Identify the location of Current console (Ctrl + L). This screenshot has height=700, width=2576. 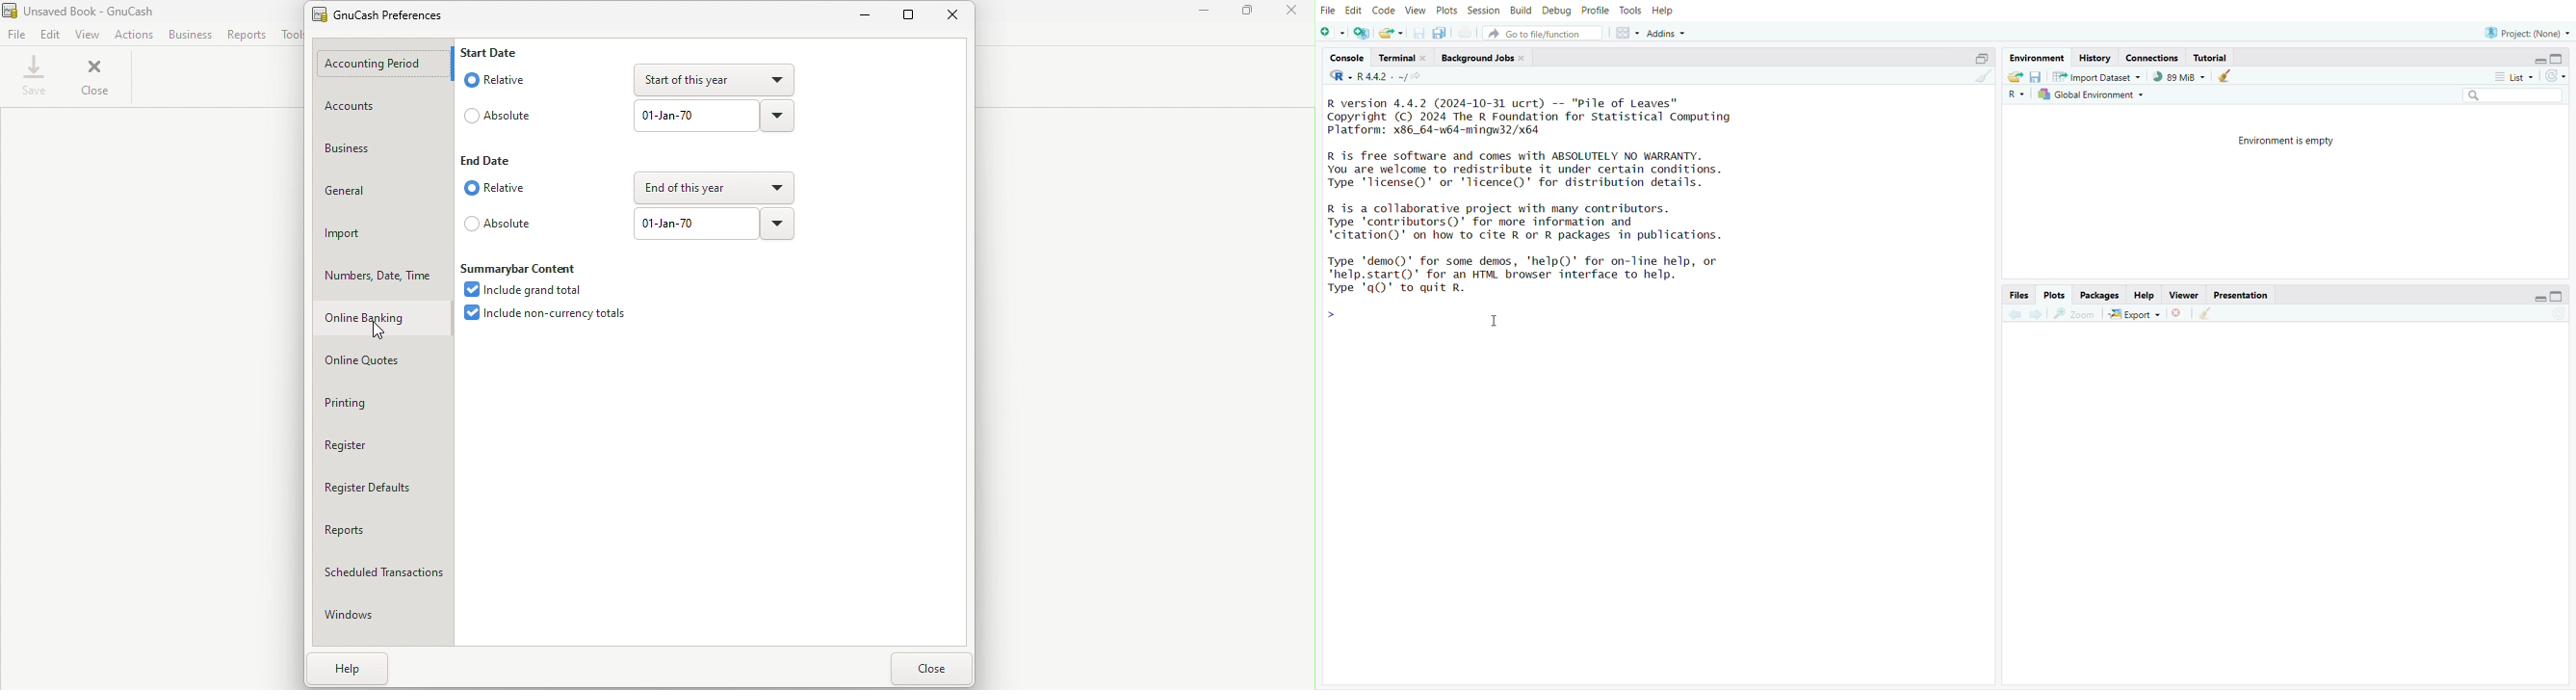
(2228, 78).